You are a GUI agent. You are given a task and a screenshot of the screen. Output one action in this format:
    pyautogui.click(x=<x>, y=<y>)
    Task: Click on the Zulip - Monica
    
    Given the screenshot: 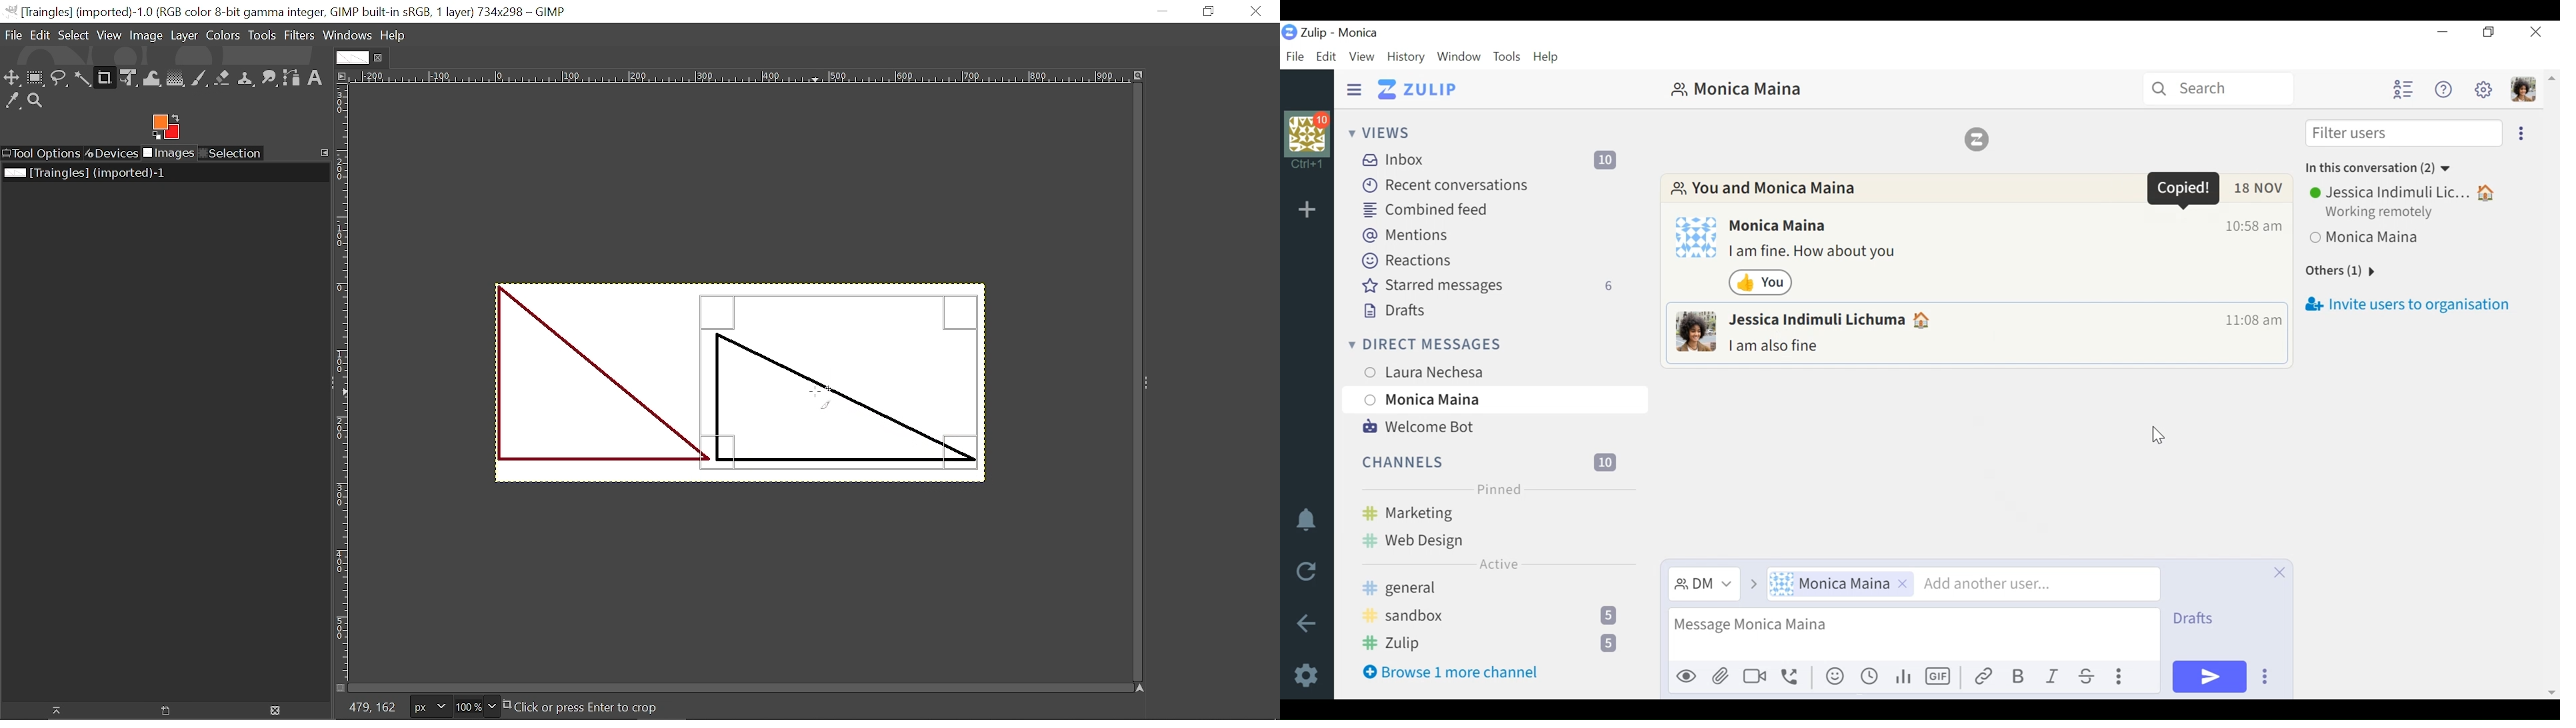 What is the action you would take?
    pyautogui.click(x=1339, y=33)
    